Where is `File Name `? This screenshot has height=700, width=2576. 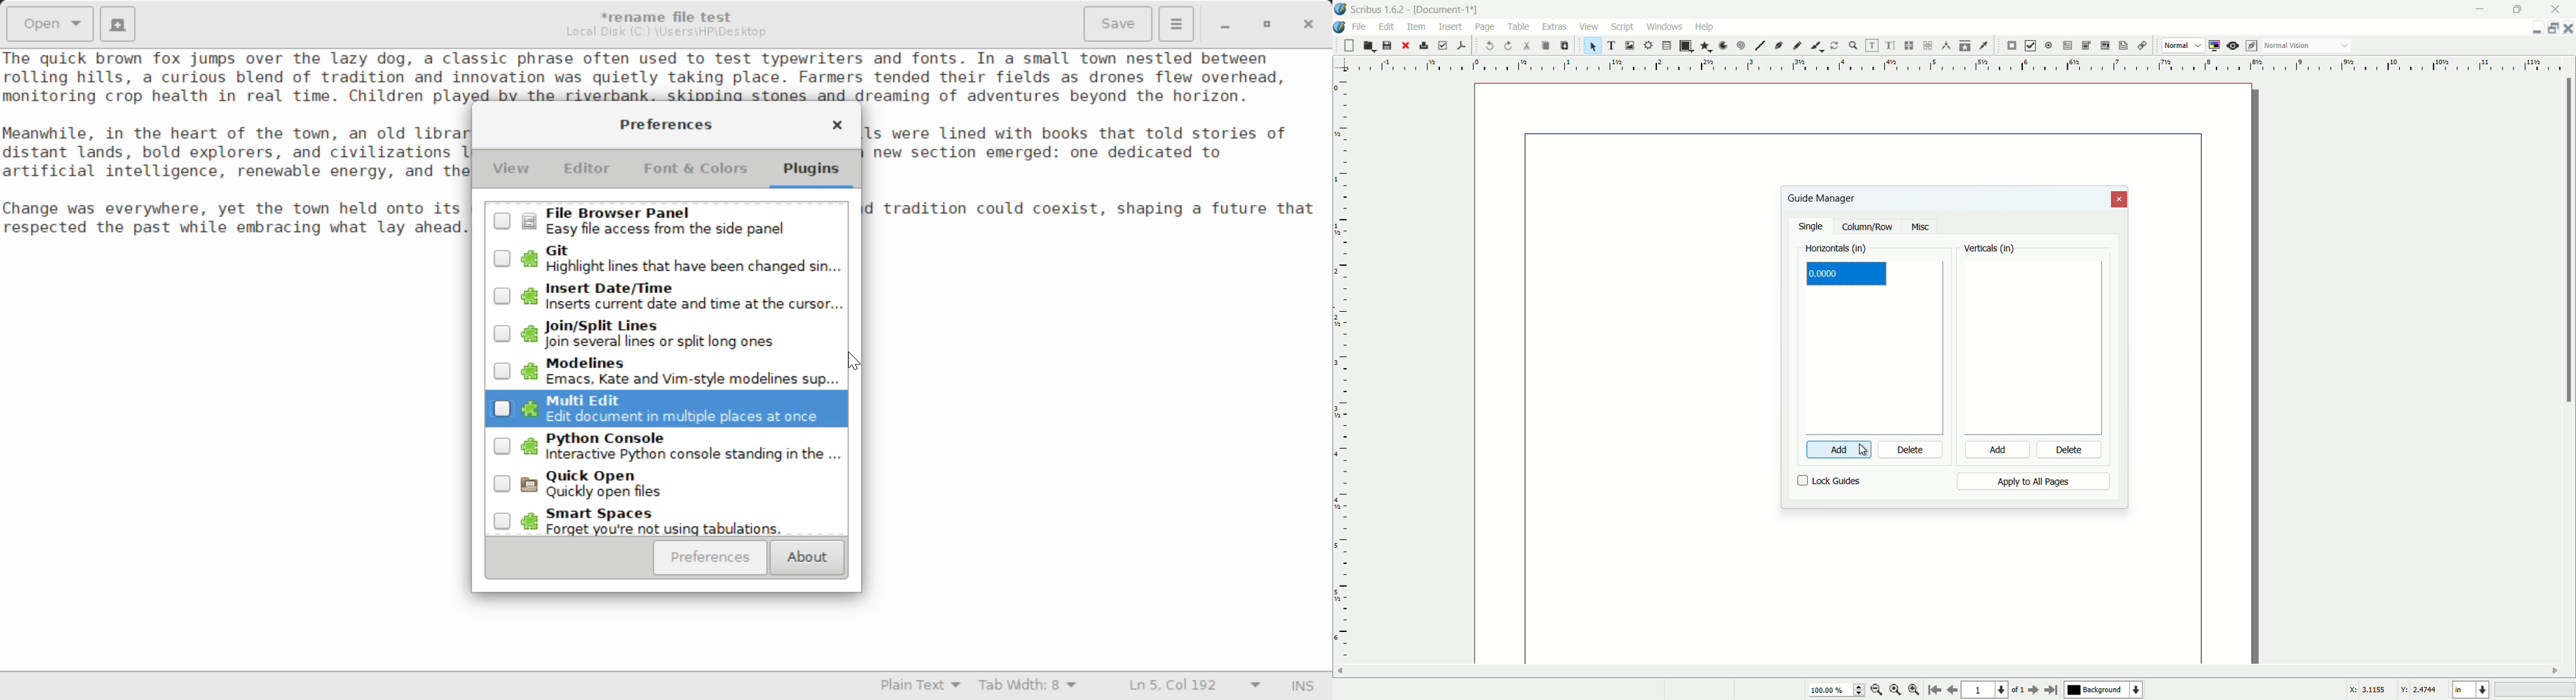 File Name  is located at coordinates (670, 15).